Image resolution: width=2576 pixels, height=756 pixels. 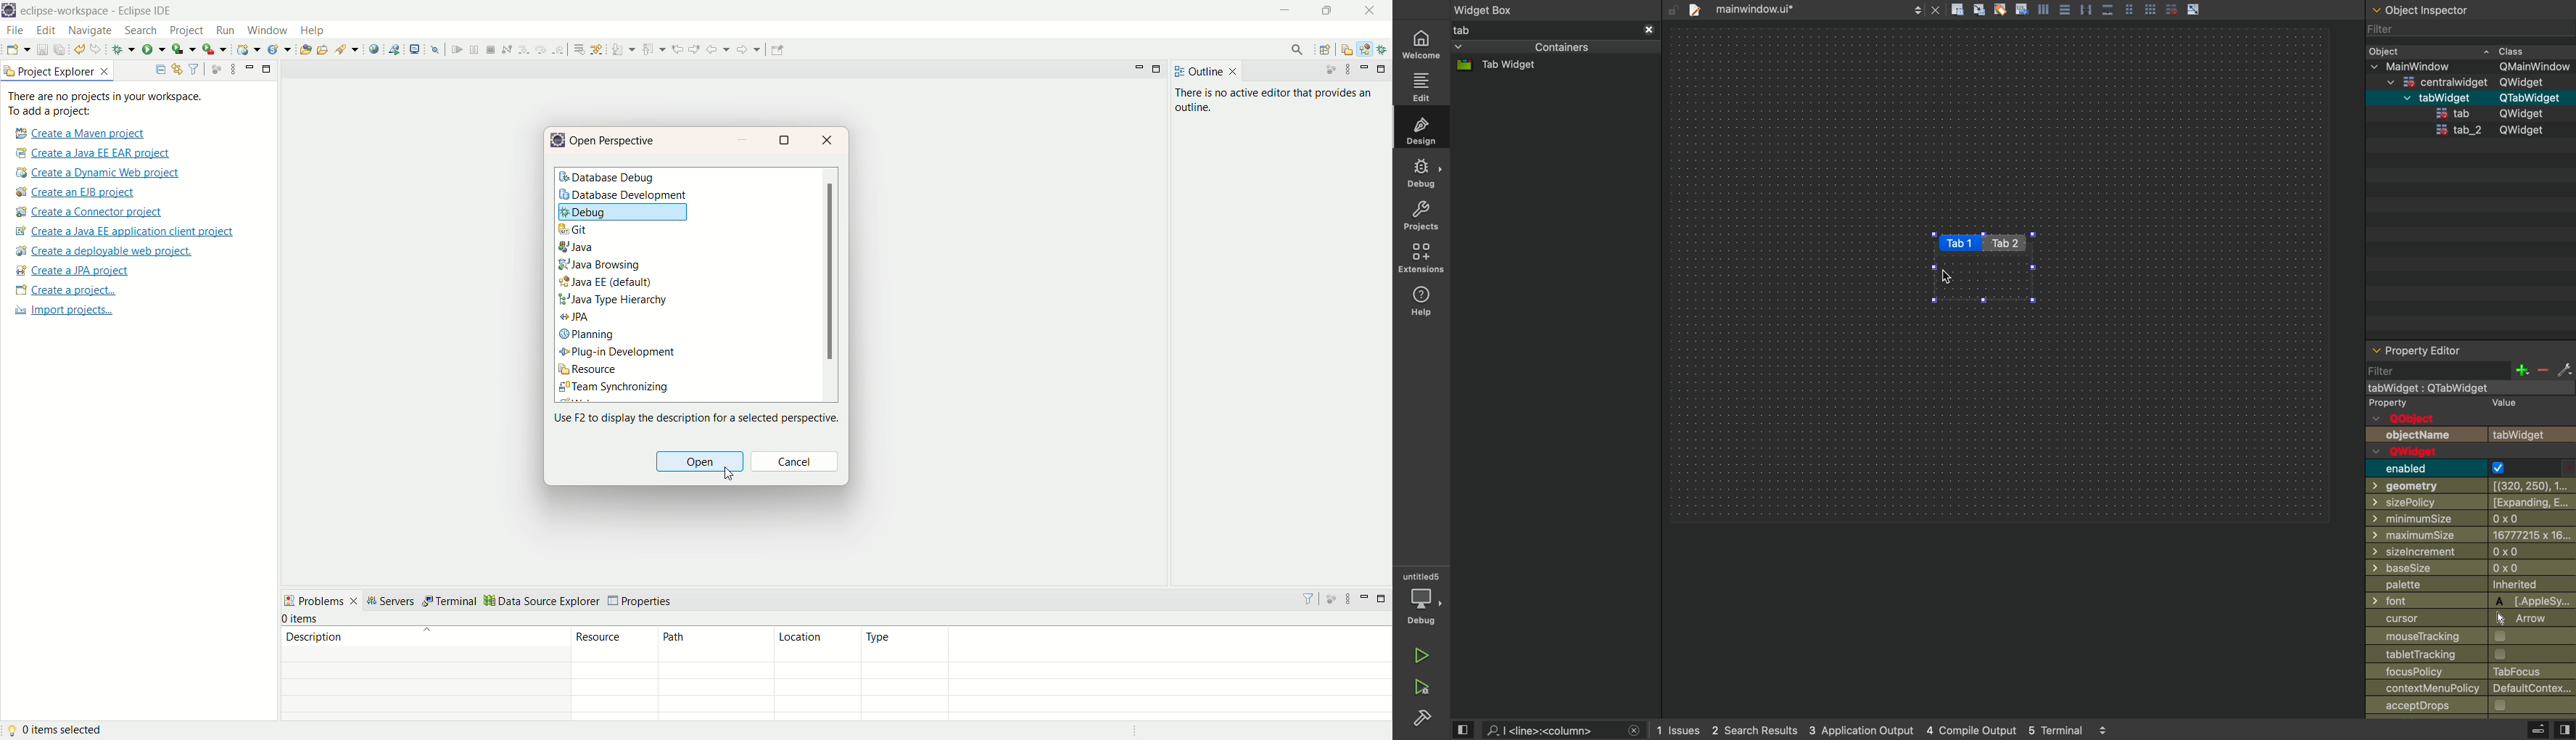 I want to click on view, so click(x=2564, y=730).